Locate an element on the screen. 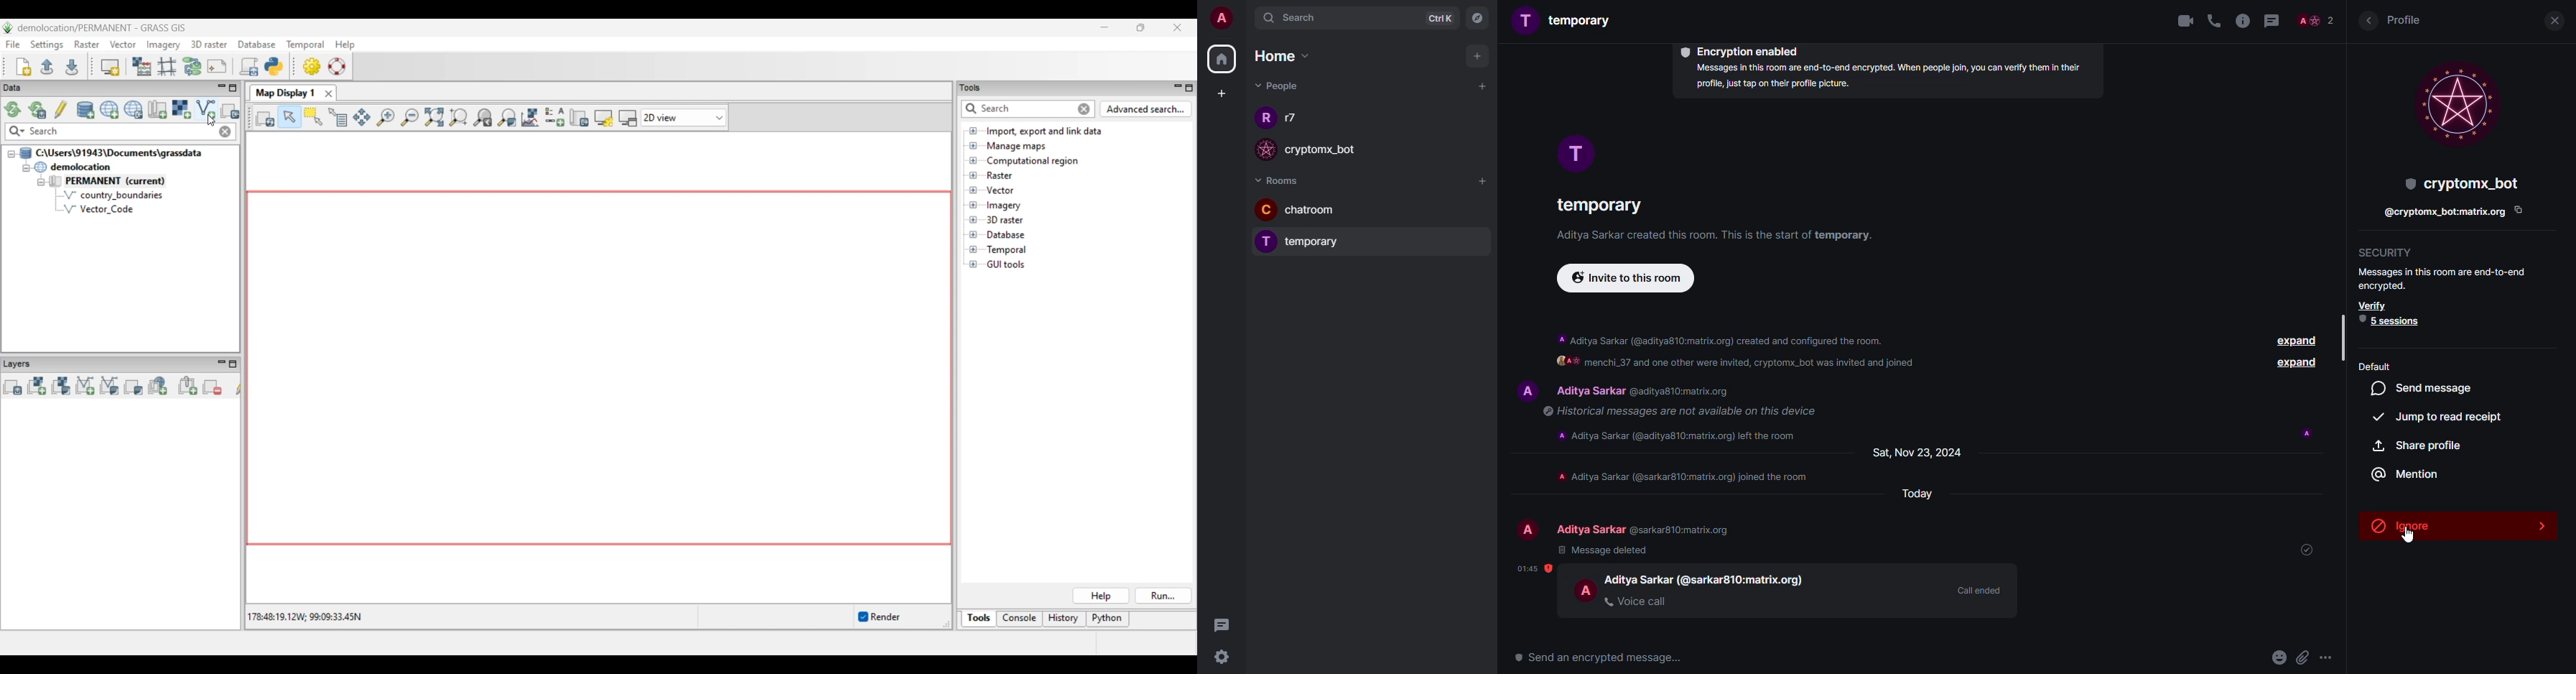 This screenshot has width=2576, height=700. day is located at coordinates (1923, 451).